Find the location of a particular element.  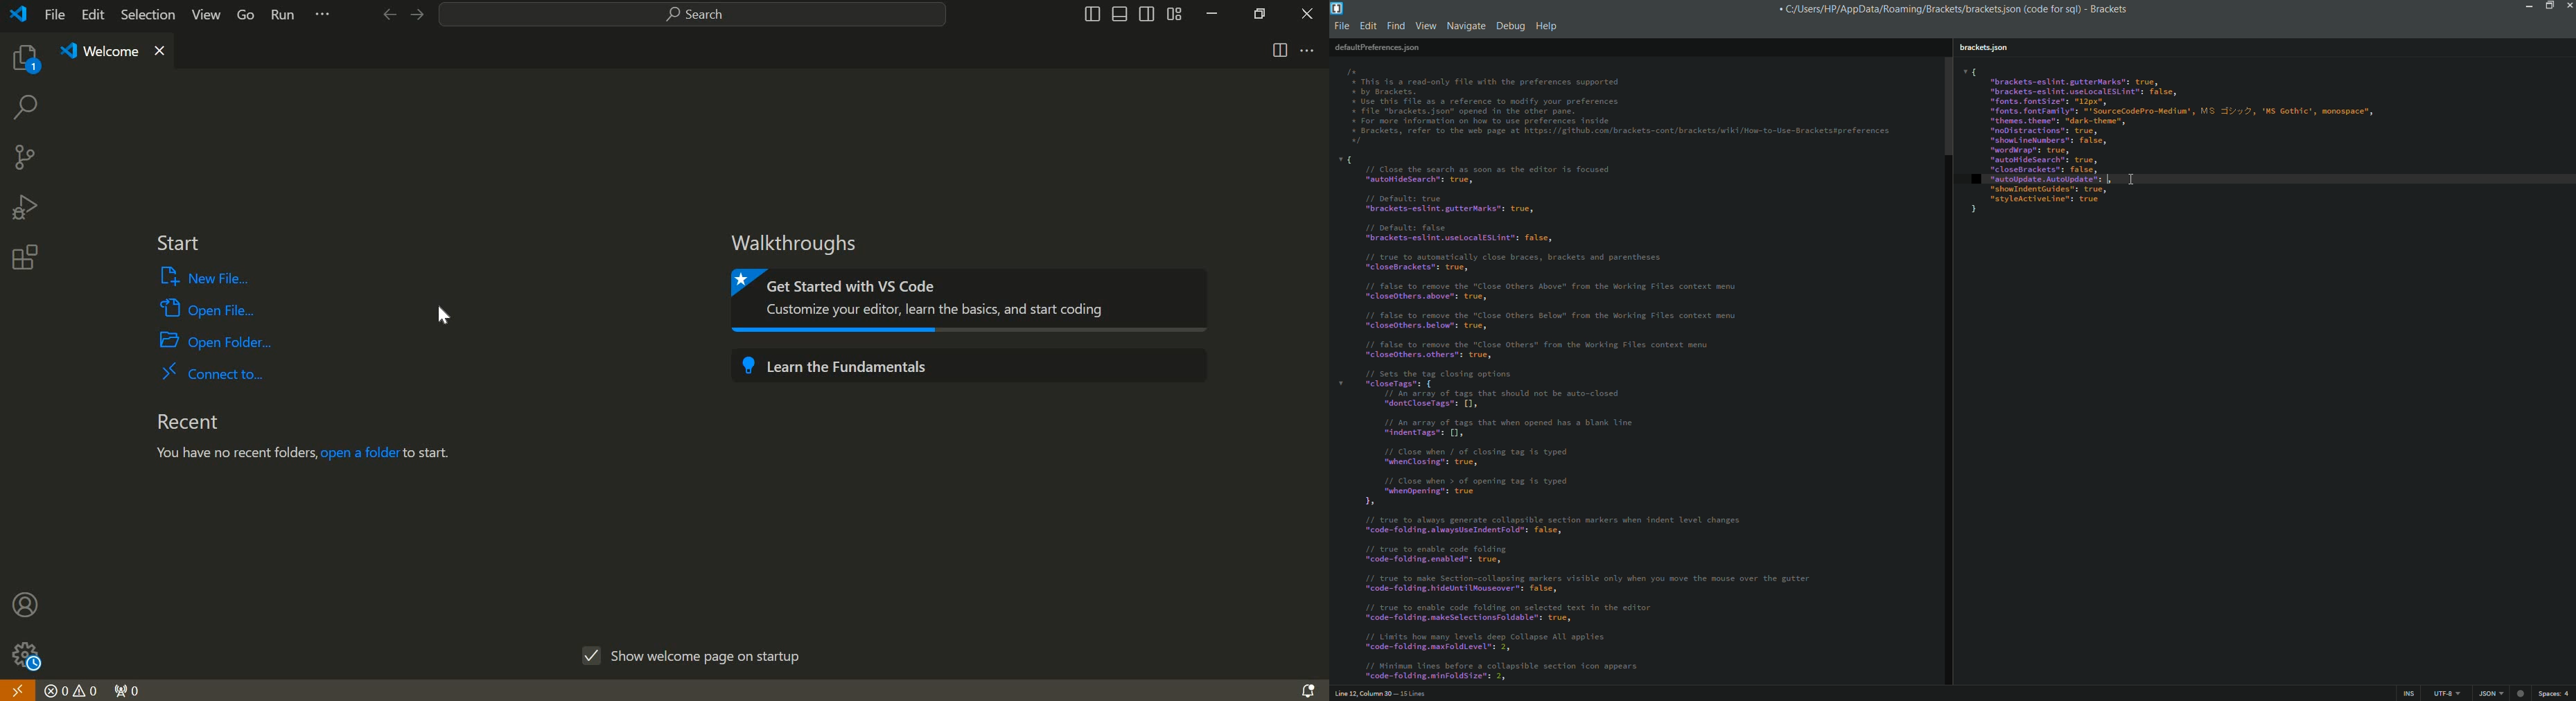

connect to is located at coordinates (212, 371).